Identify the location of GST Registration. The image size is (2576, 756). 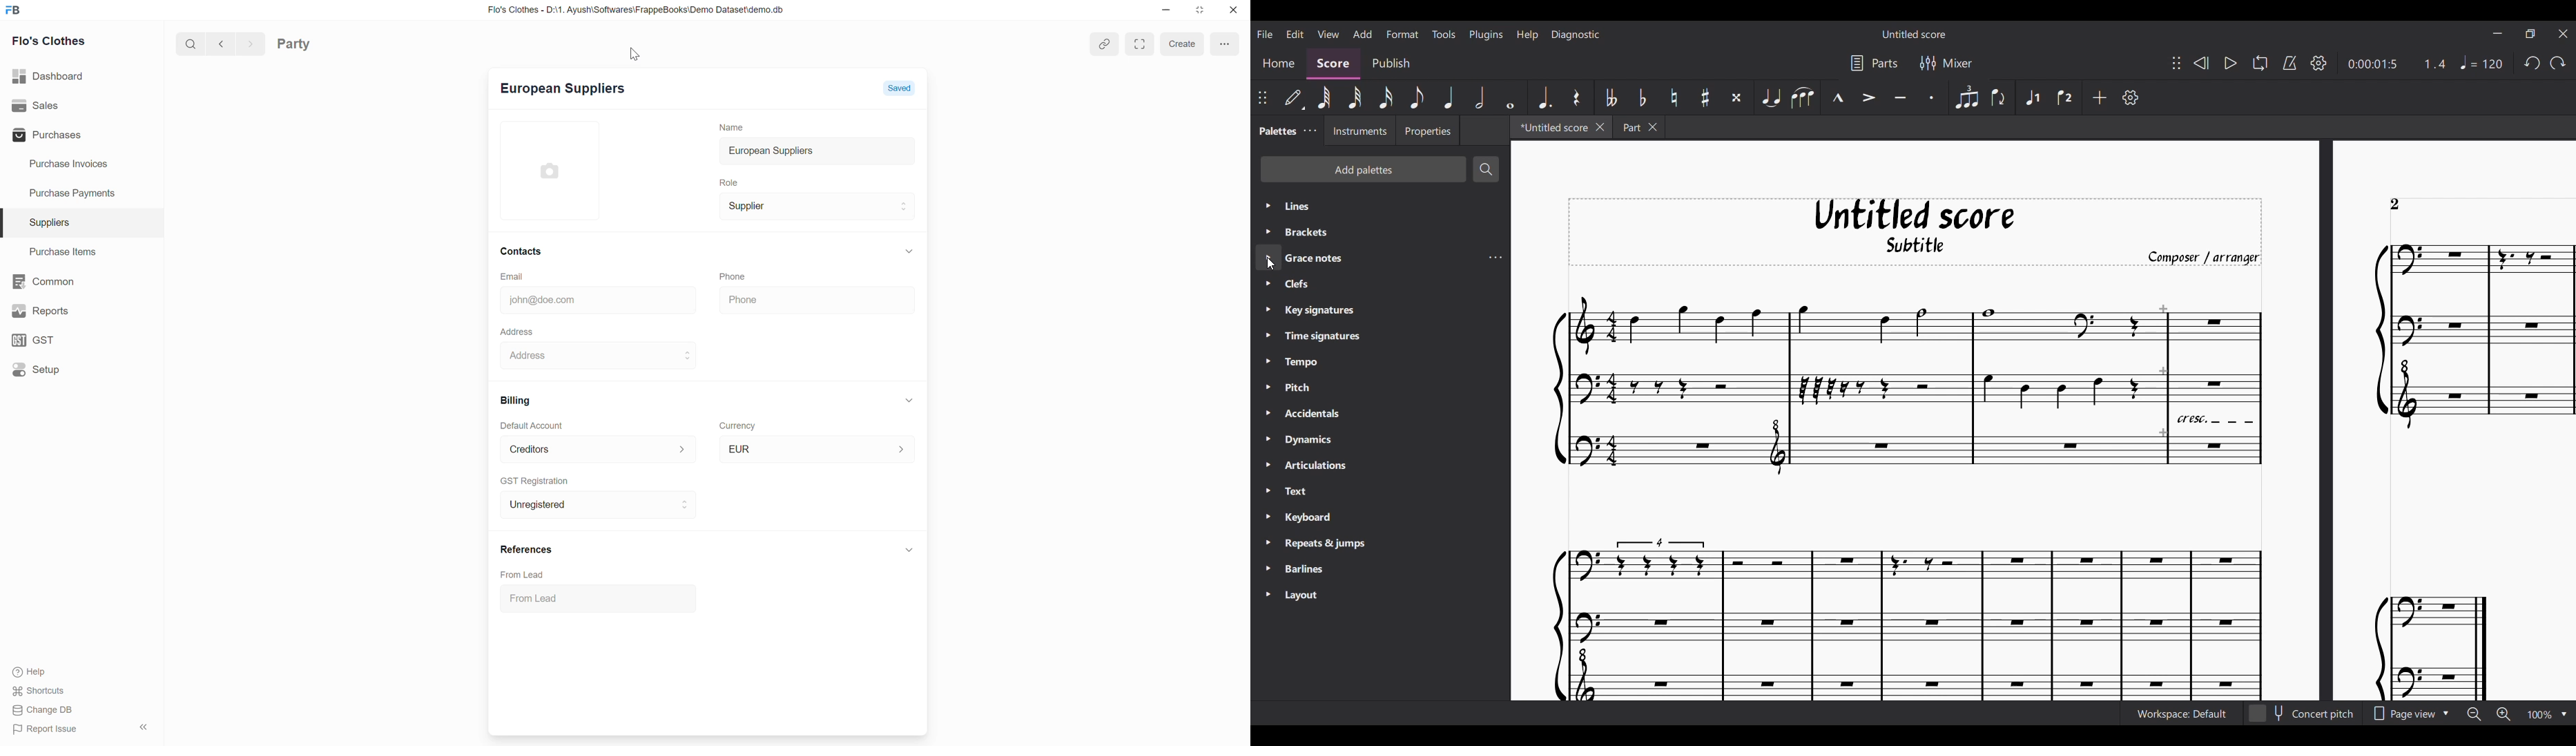
(540, 480).